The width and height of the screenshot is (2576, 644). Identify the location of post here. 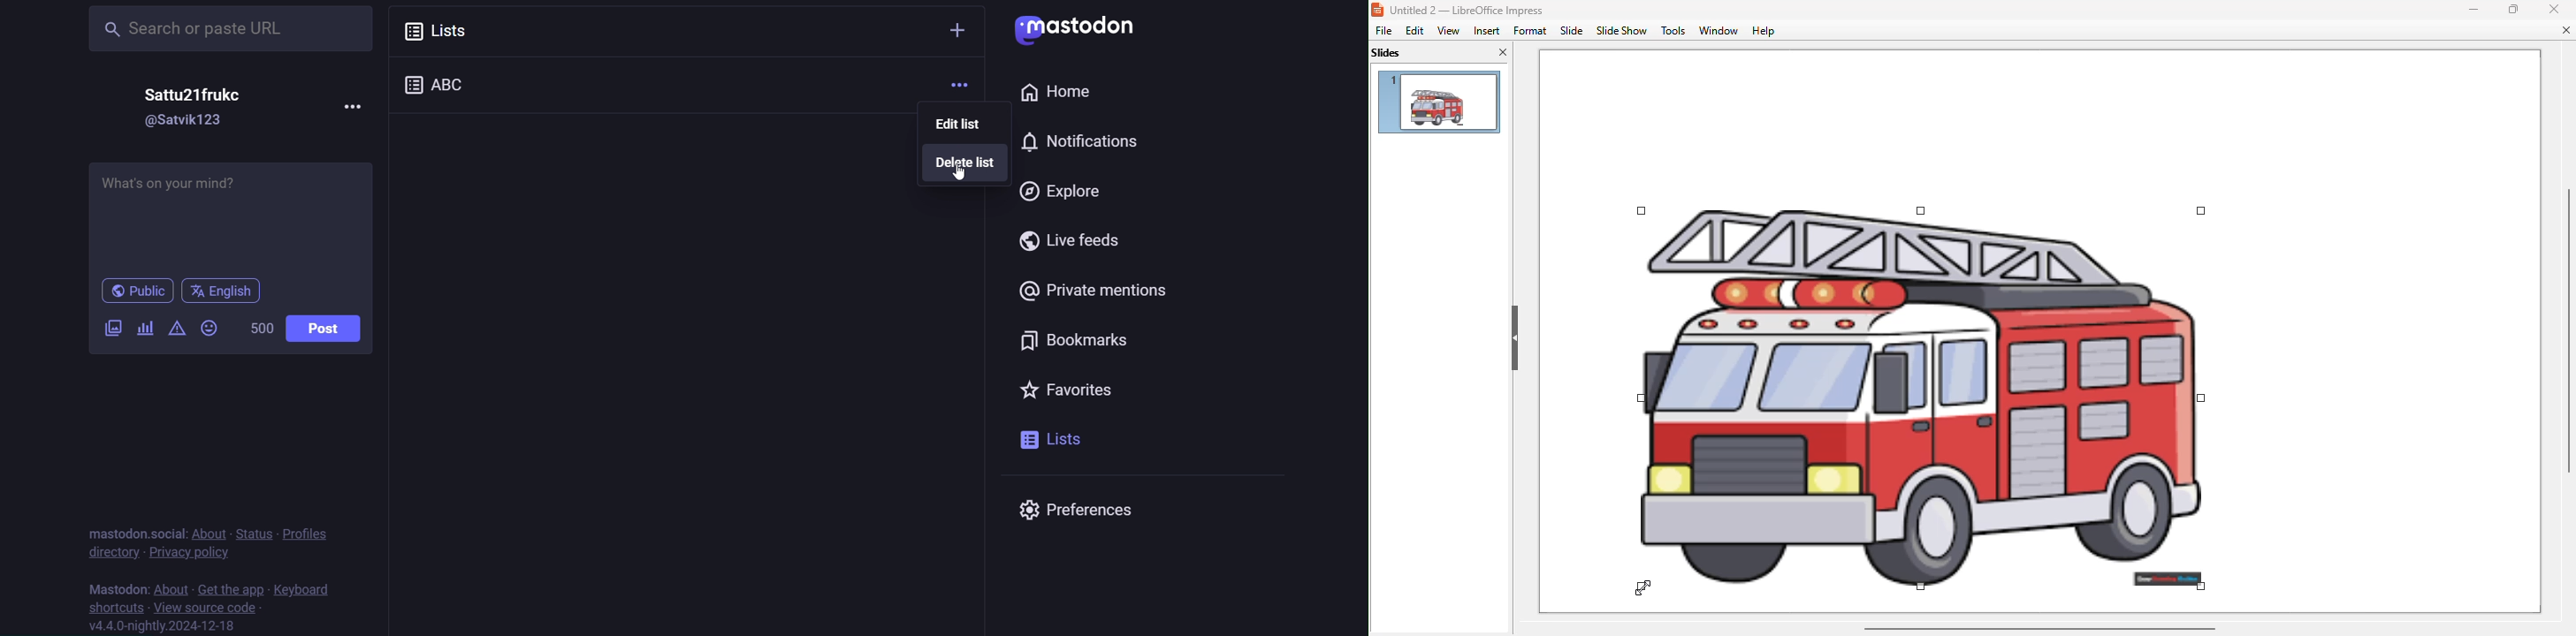
(233, 215).